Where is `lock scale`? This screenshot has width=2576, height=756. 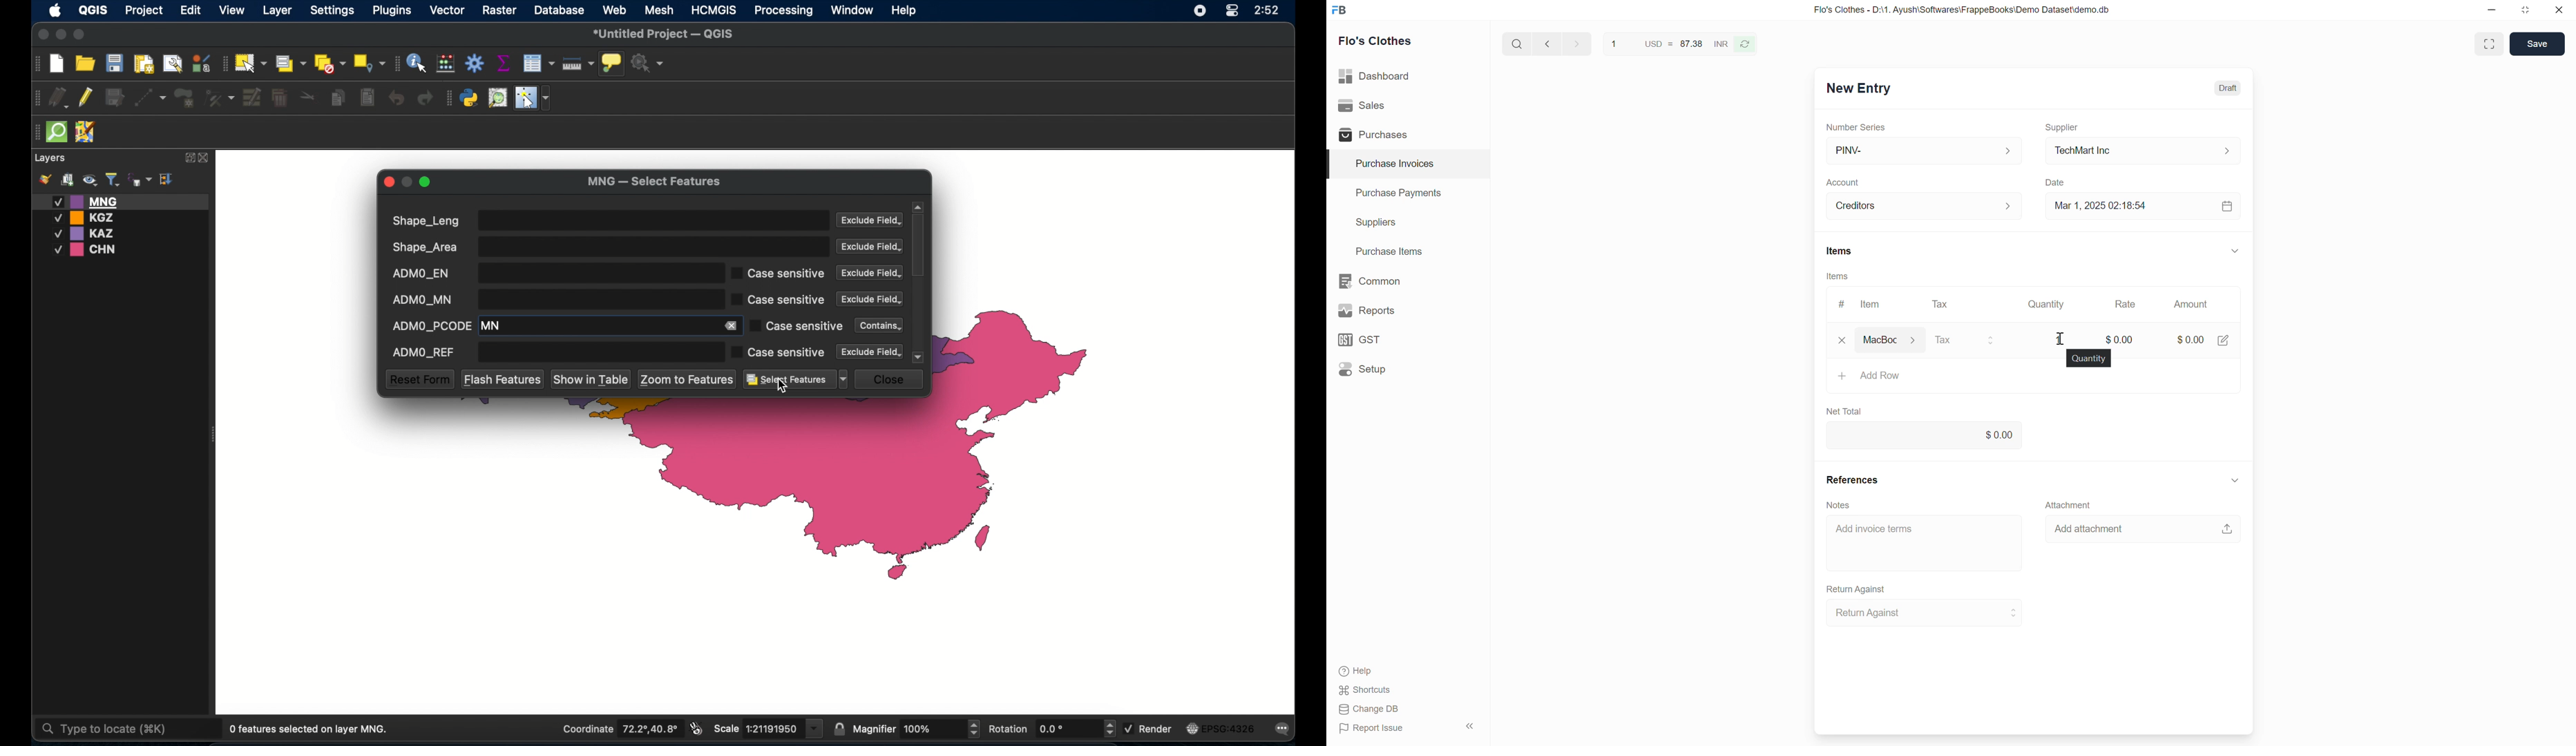 lock scale is located at coordinates (839, 729).